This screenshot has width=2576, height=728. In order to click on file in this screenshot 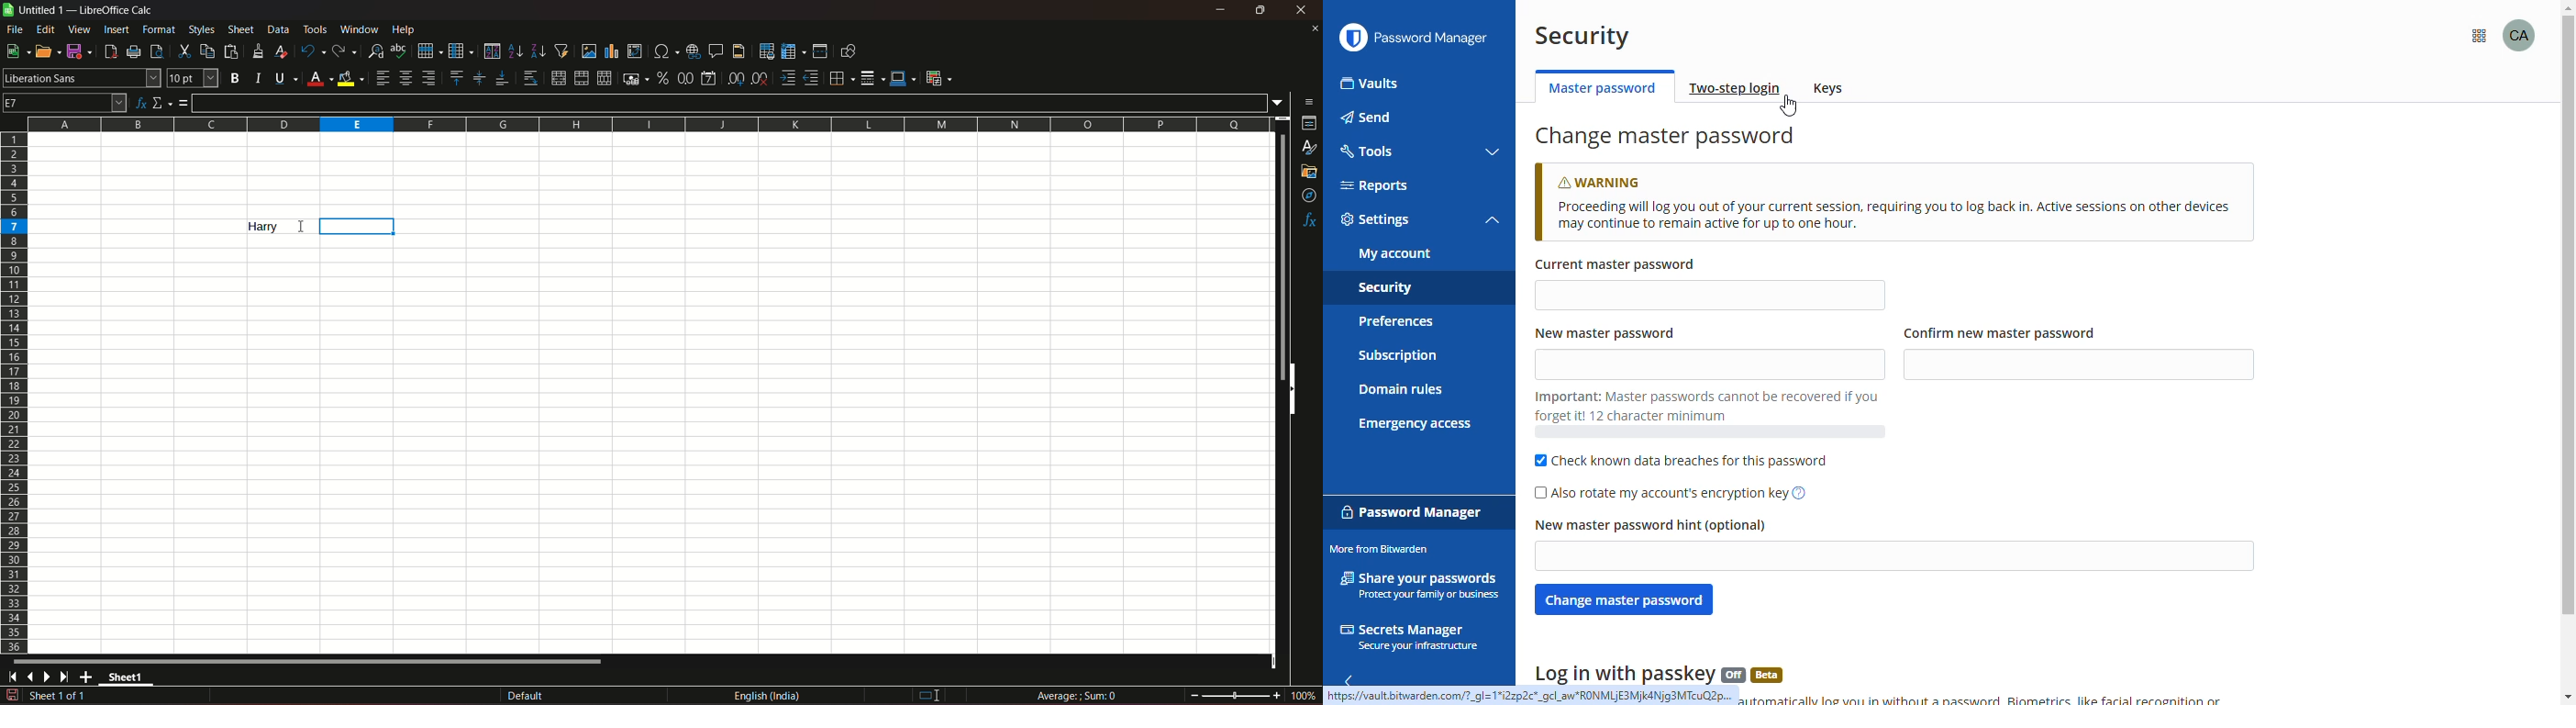, I will do `click(16, 29)`.